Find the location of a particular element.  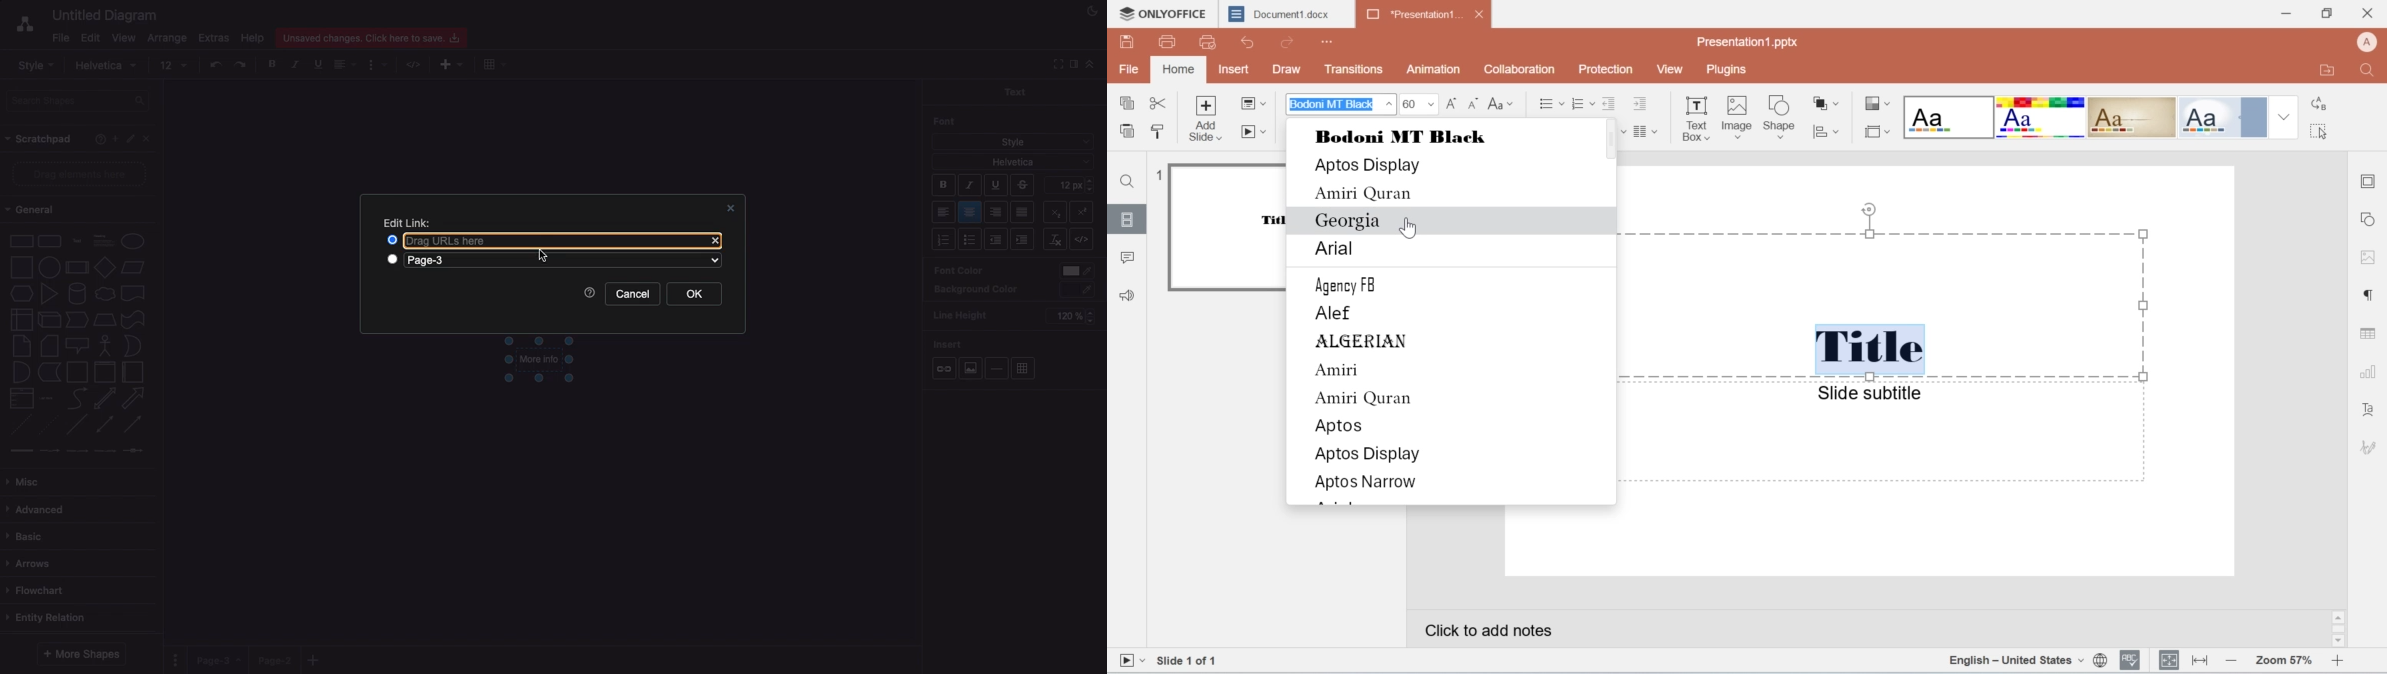

comments is located at coordinates (1129, 258).